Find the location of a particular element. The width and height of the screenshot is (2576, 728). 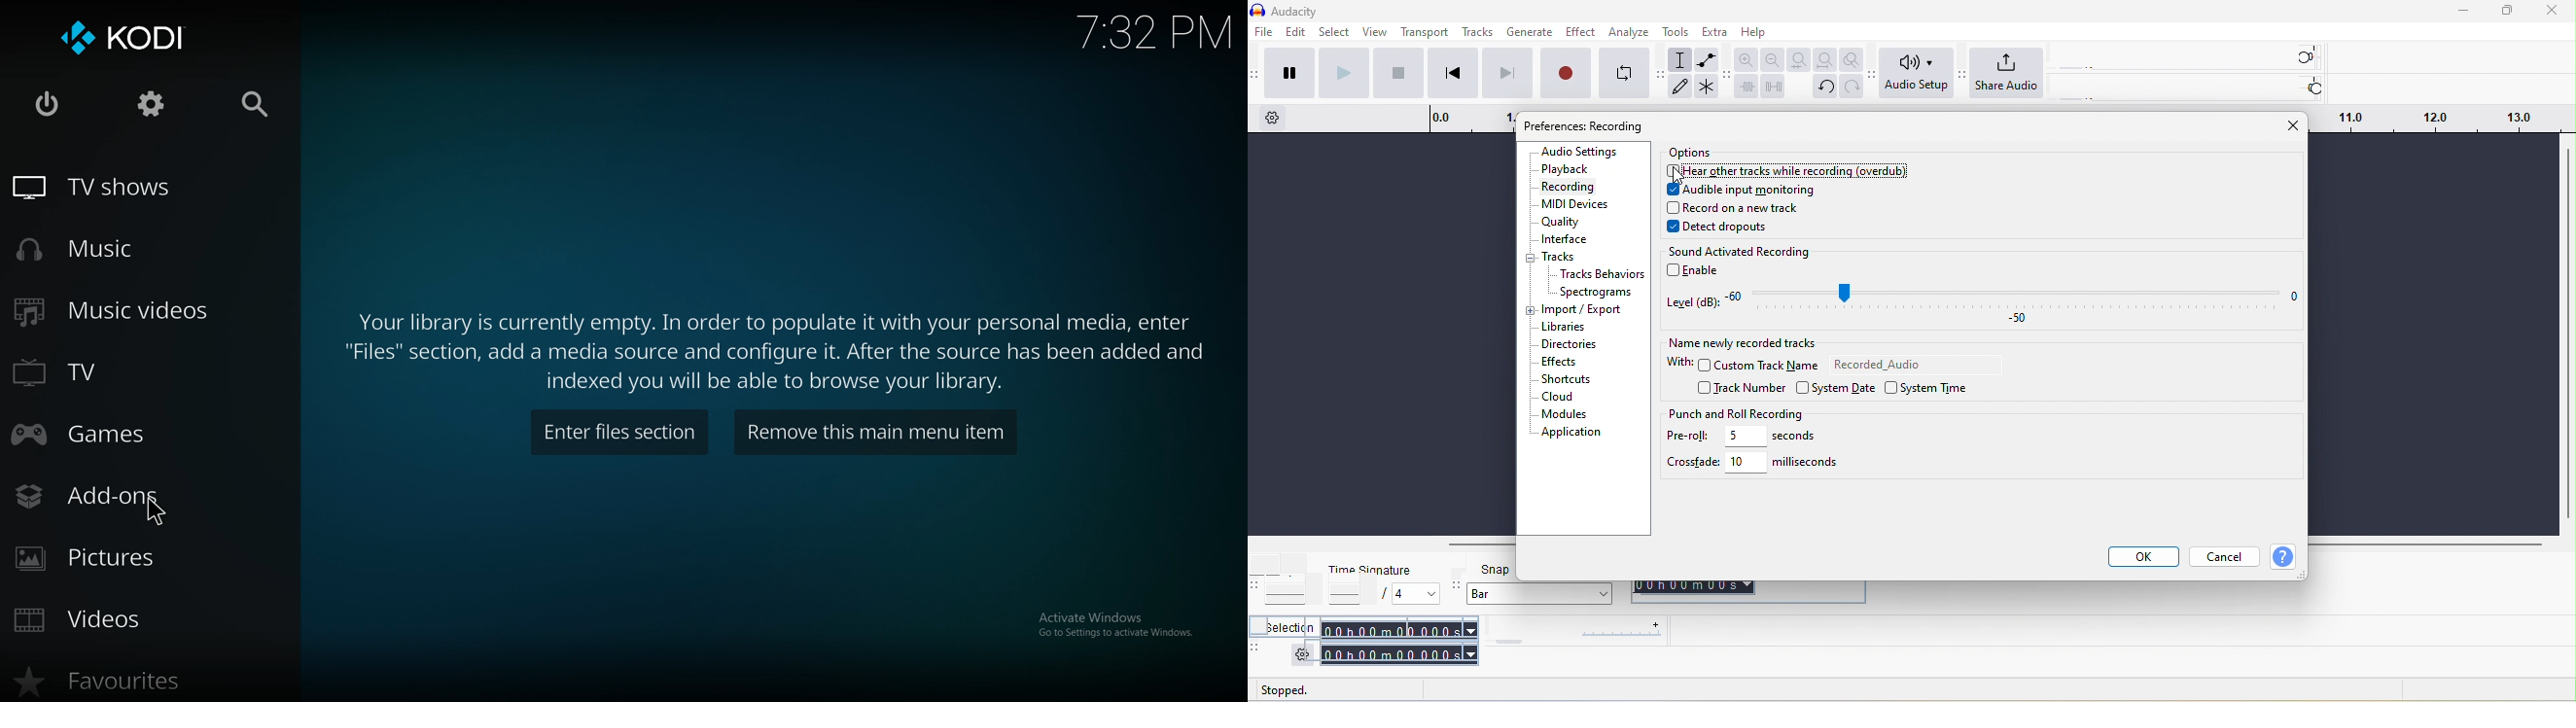

disabled the option is located at coordinates (1793, 170).